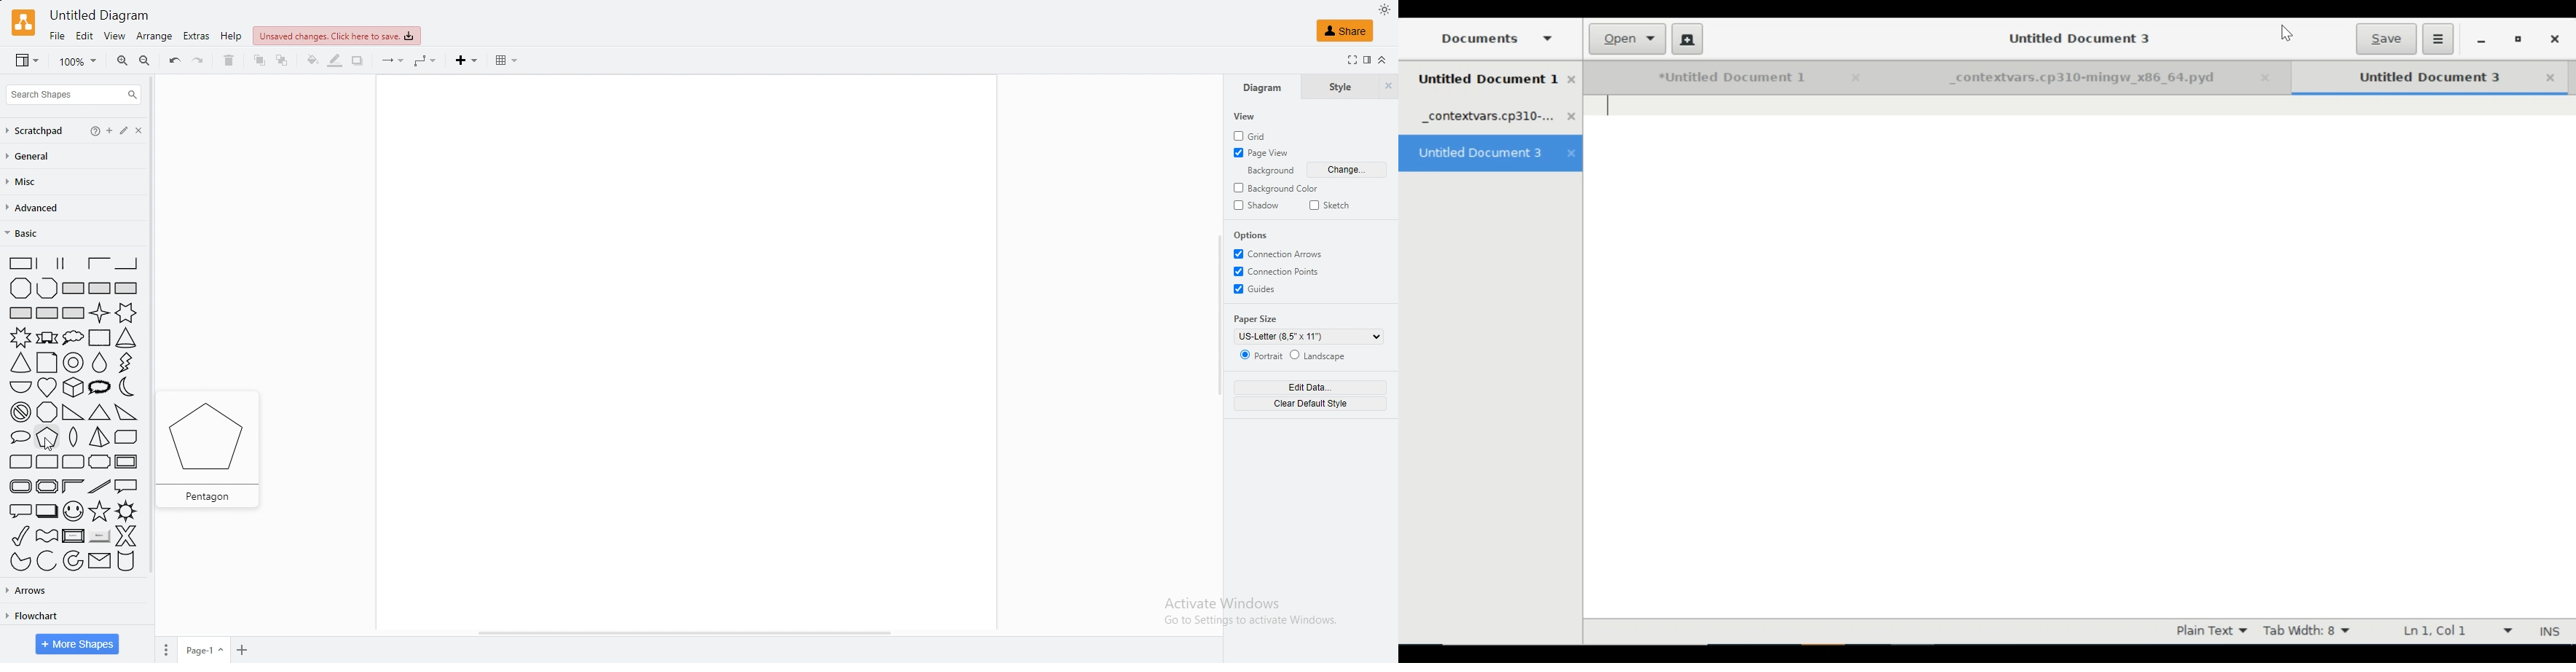  What do you see at coordinates (30, 589) in the screenshot?
I see `arrows` at bounding box center [30, 589].